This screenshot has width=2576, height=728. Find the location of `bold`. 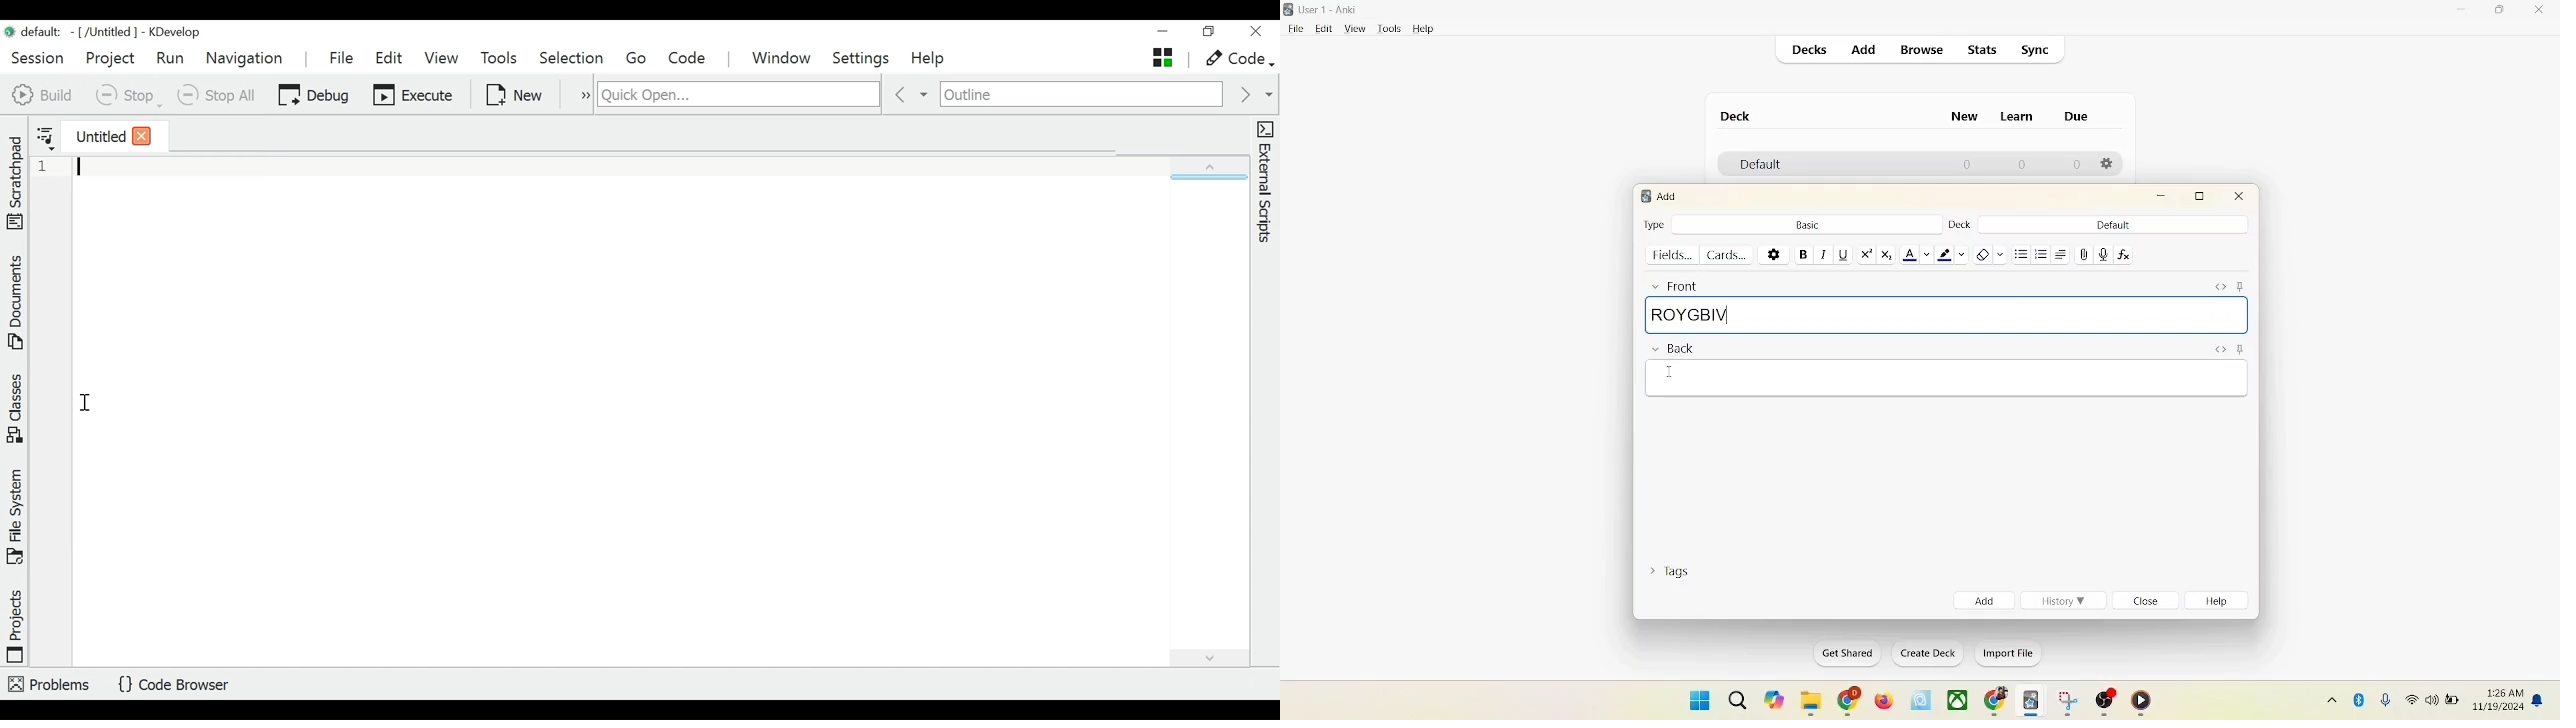

bold is located at coordinates (1802, 253).